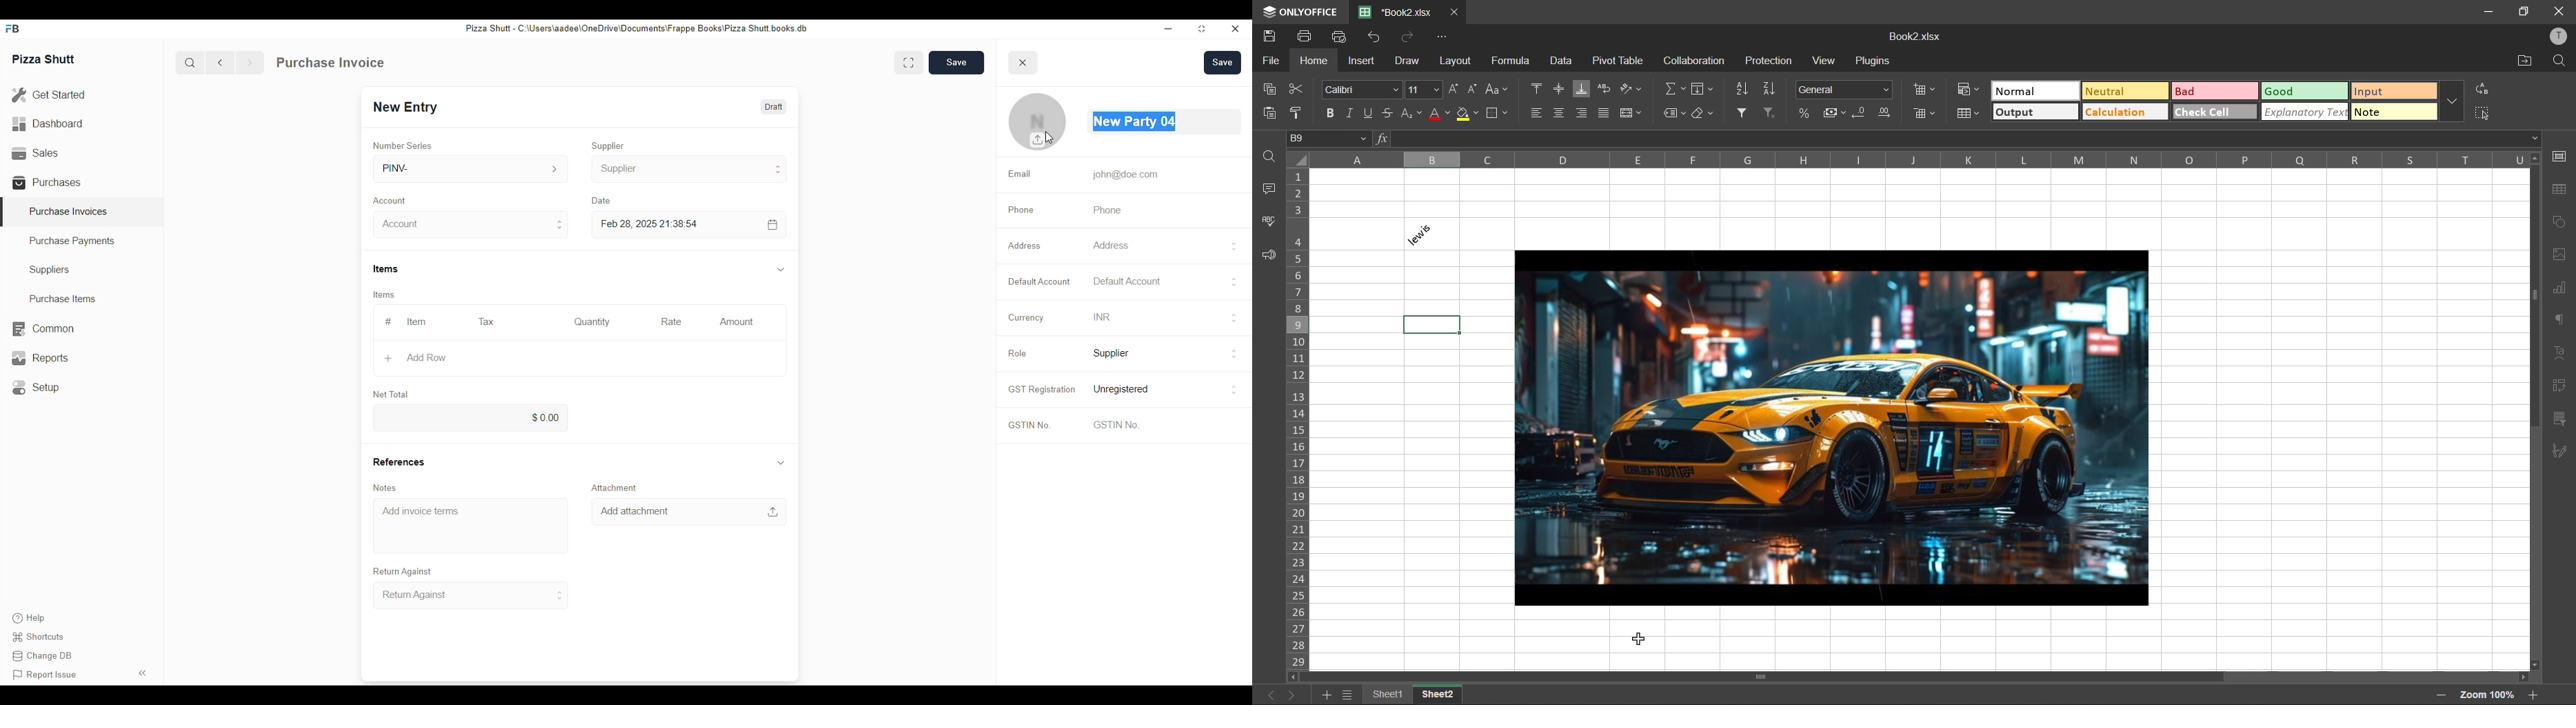 Image resolution: width=2576 pixels, height=728 pixels. What do you see at coordinates (1027, 245) in the screenshot?
I see `Address` at bounding box center [1027, 245].